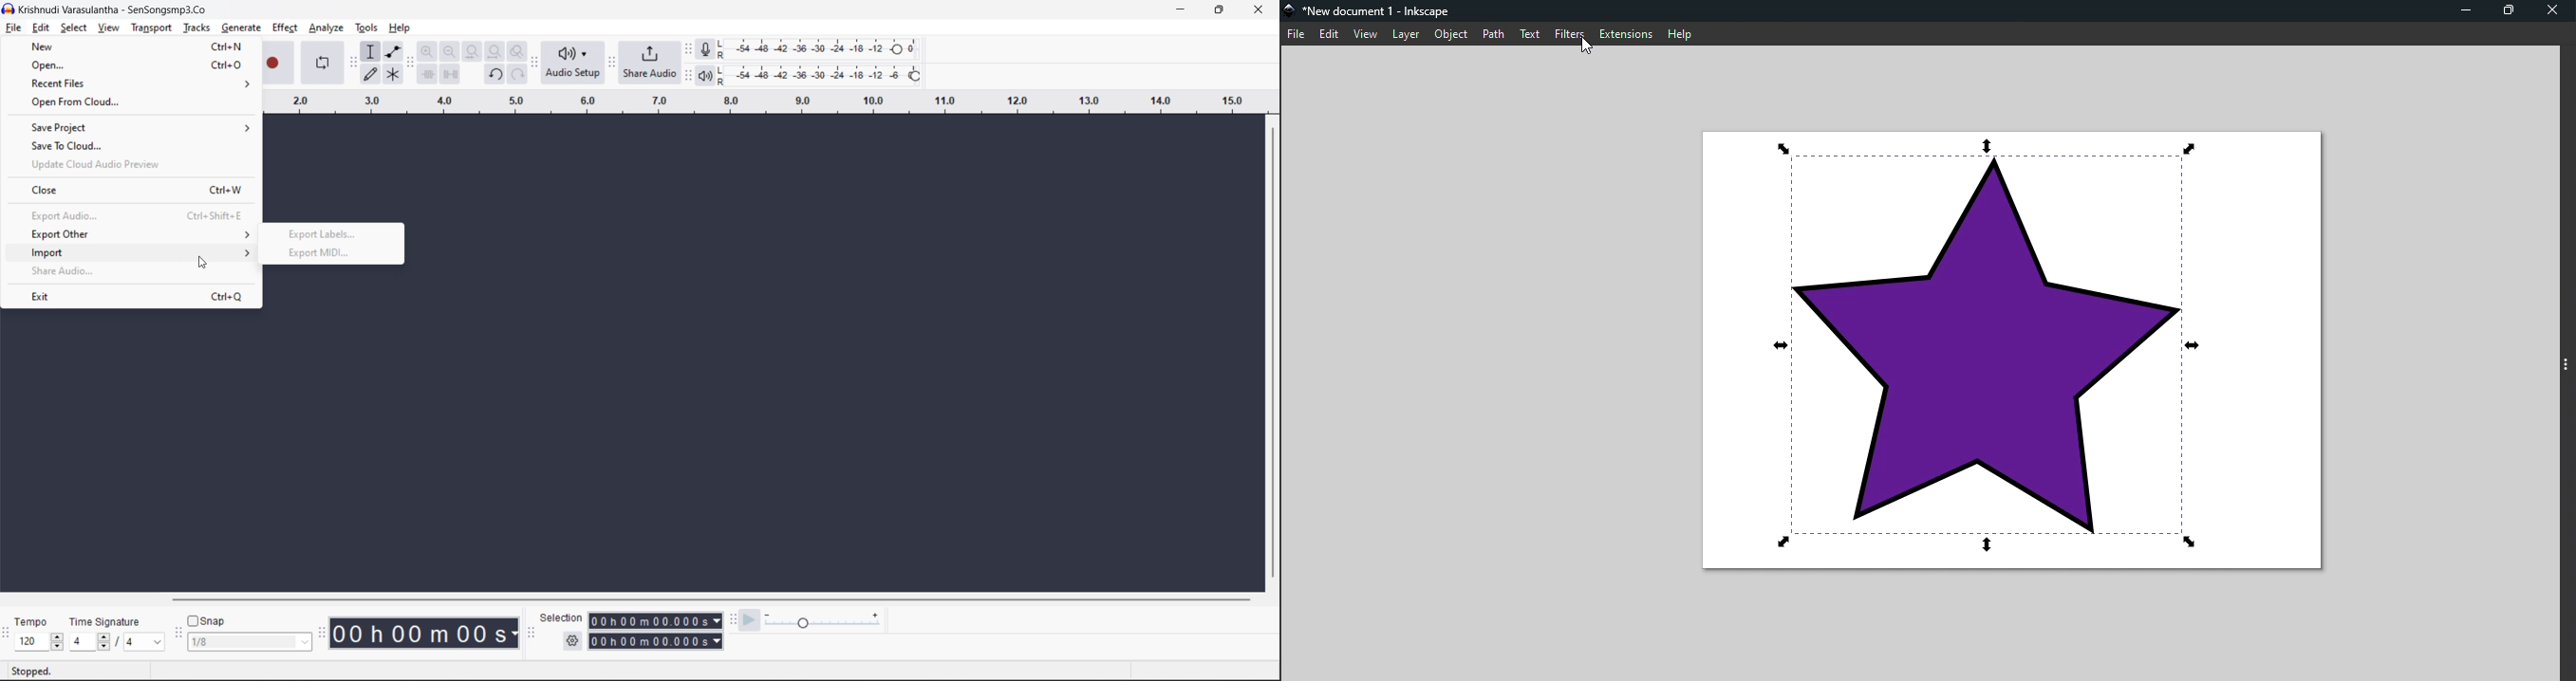 Image resolution: width=2576 pixels, height=700 pixels. I want to click on edit, so click(41, 28).